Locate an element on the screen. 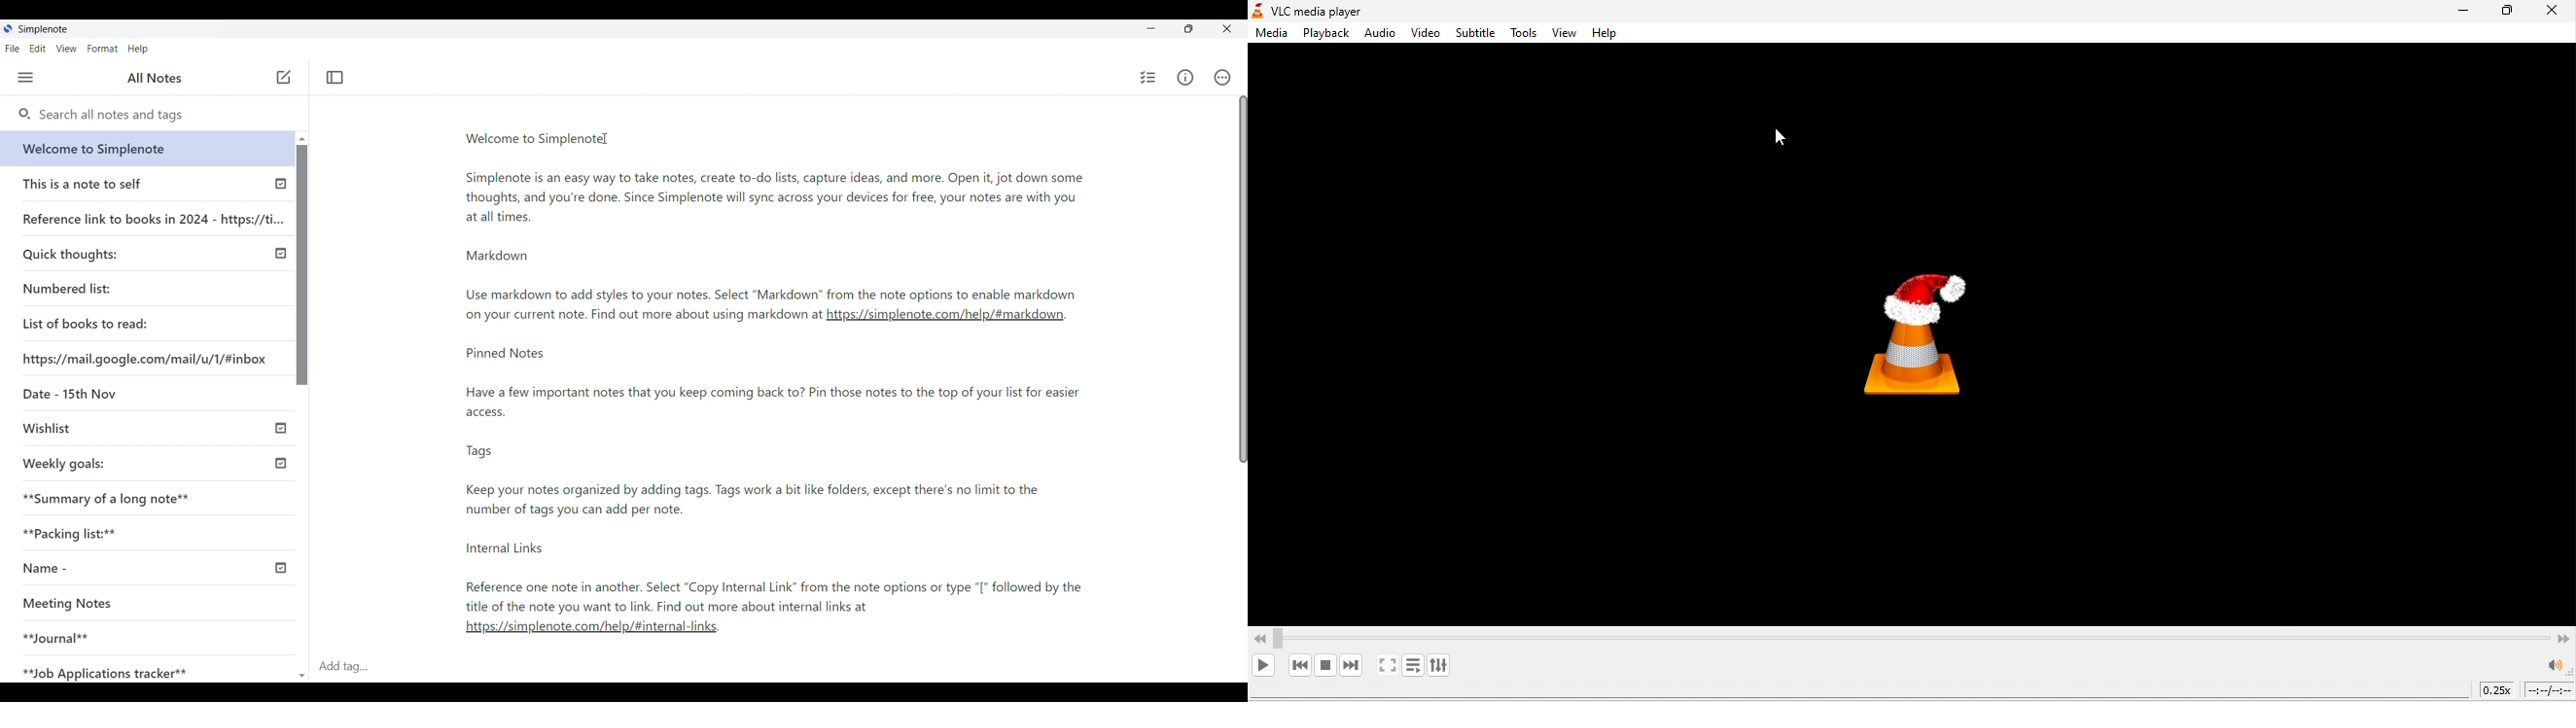  toggle video in  full screen is located at coordinates (1391, 664).